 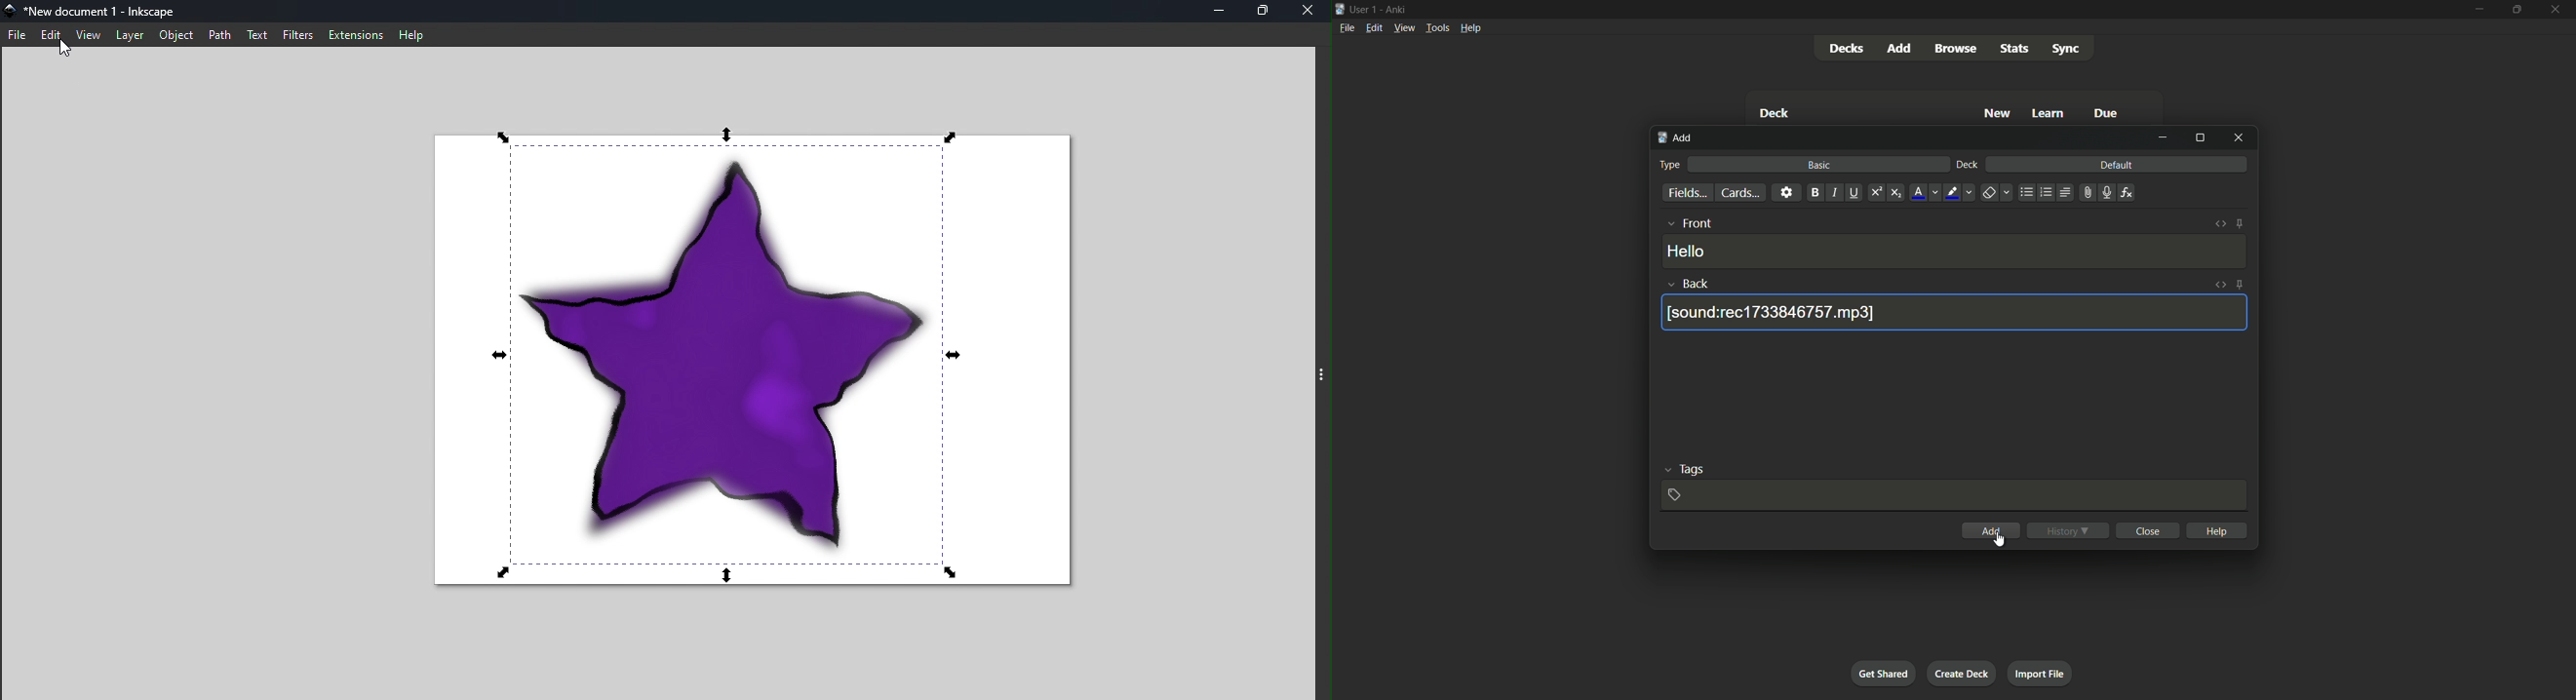 I want to click on import file, so click(x=2042, y=673).